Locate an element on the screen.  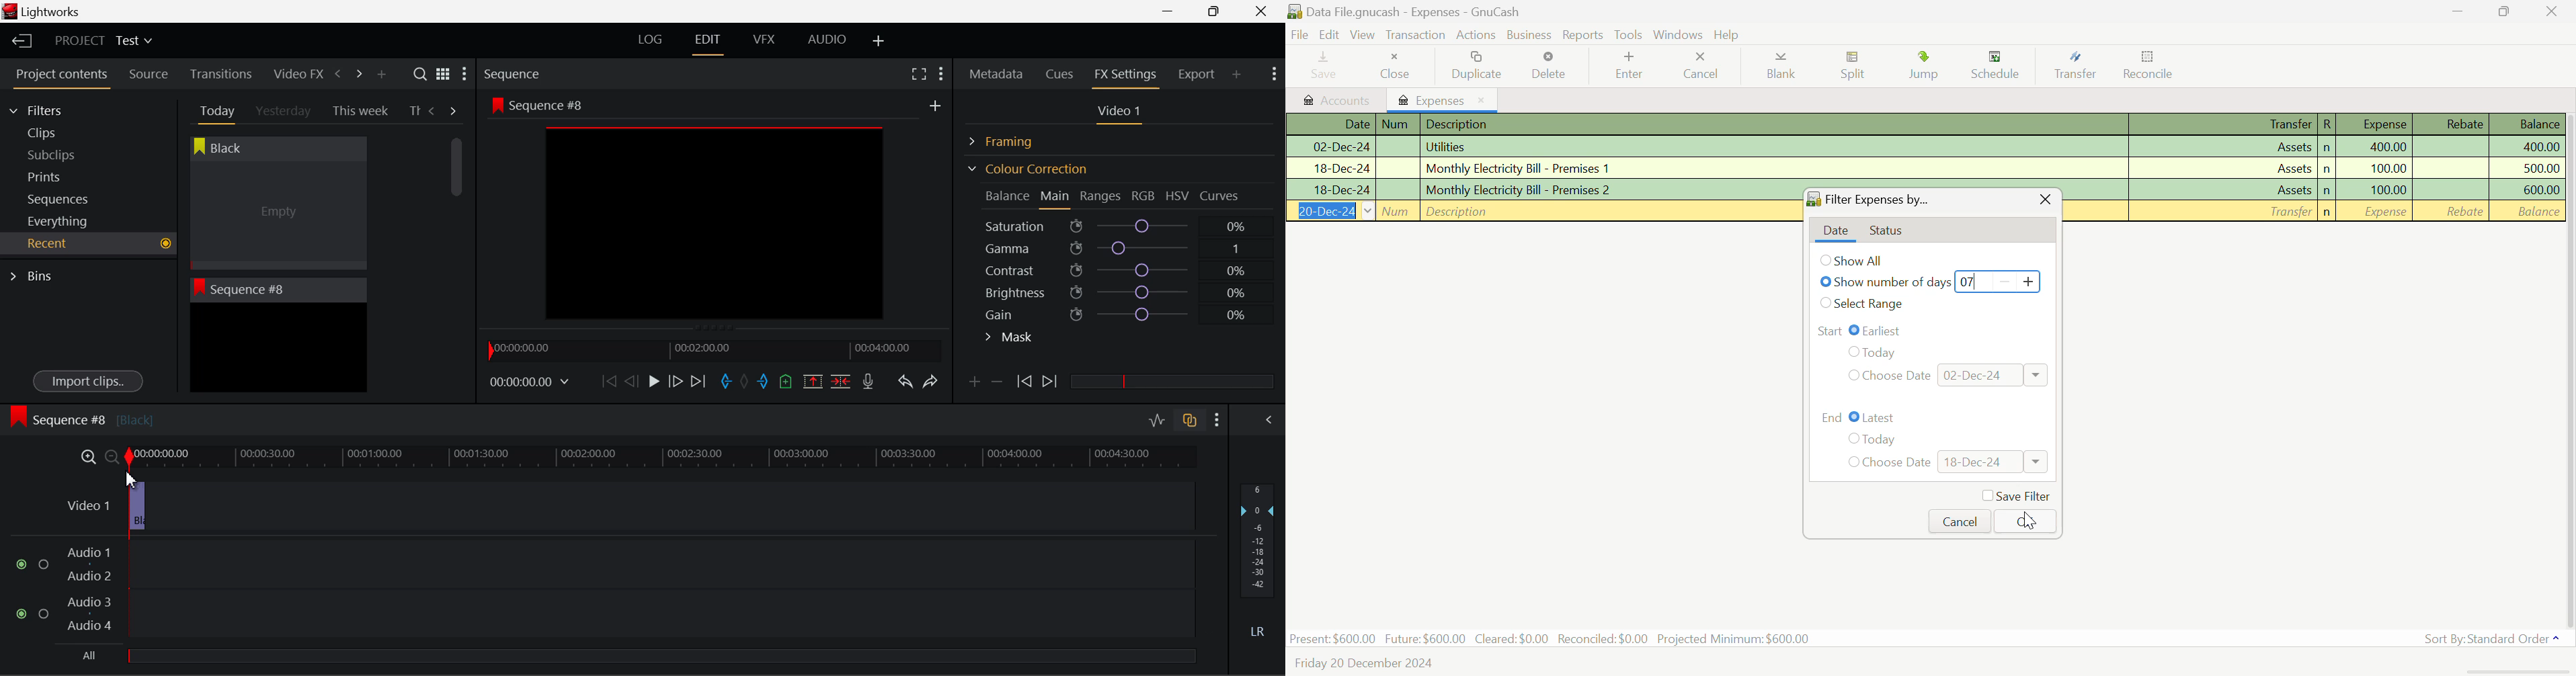
RGB is located at coordinates (1144, 197).